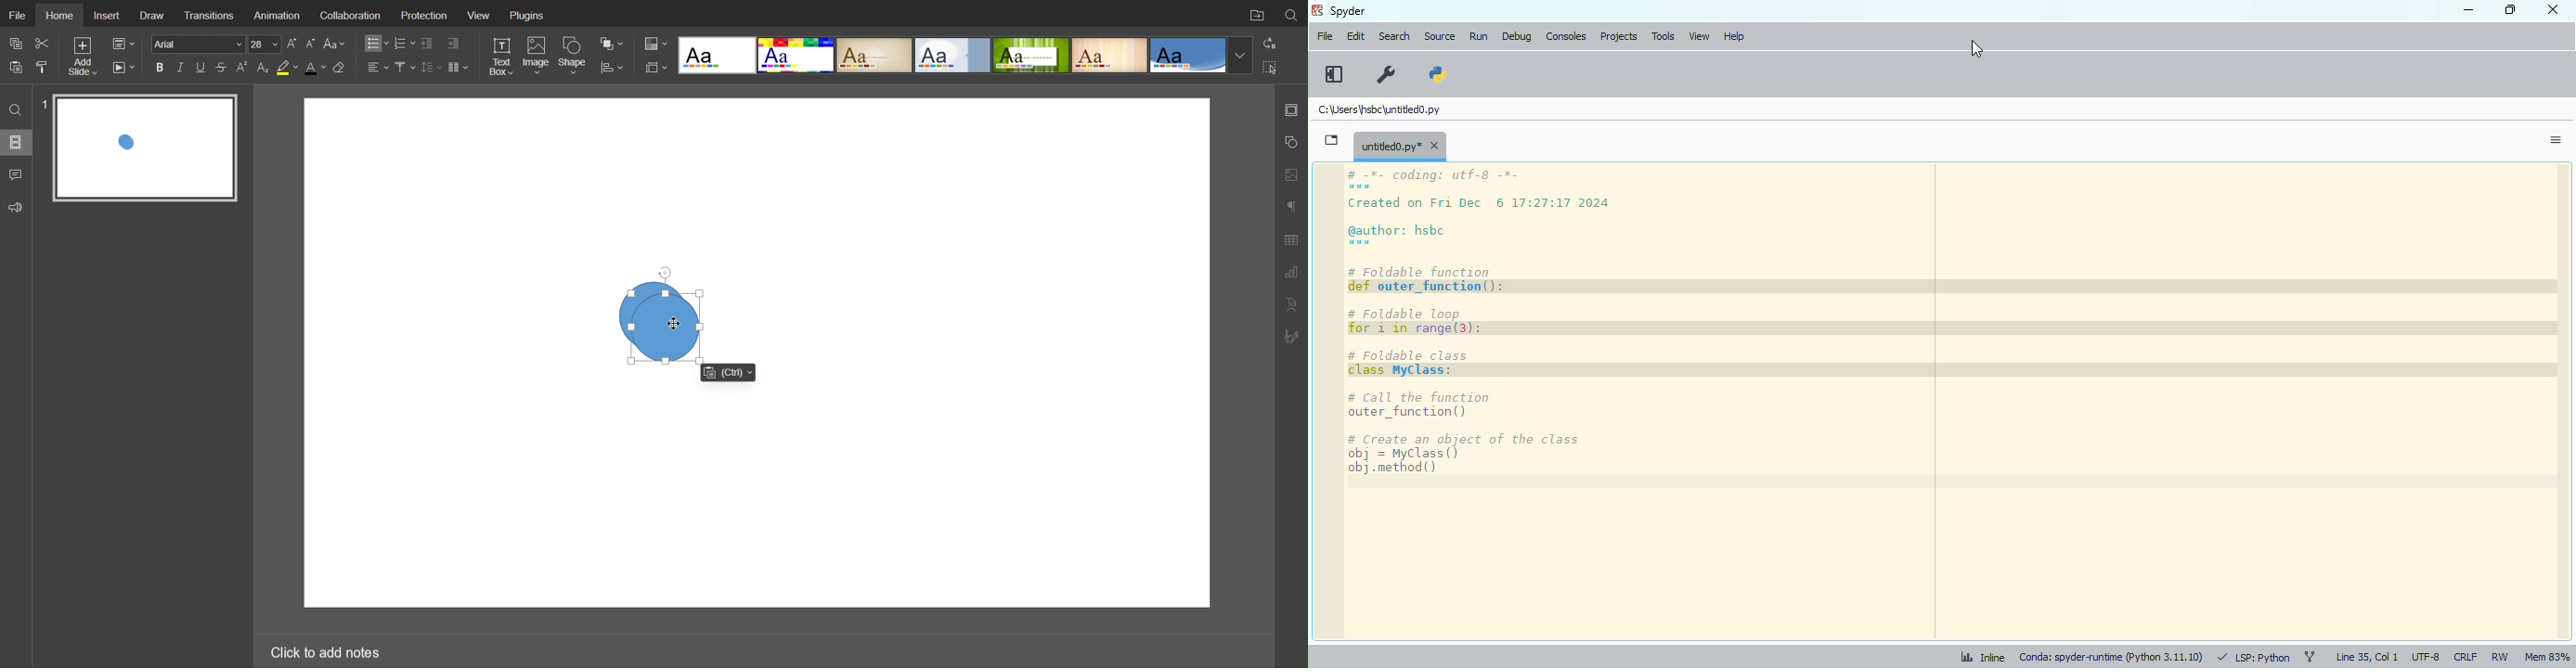 This screenshot has height=672, width=2576. Describe the element at coordinates (1567, 36) in the screenshot. I see `consoles` at that location.